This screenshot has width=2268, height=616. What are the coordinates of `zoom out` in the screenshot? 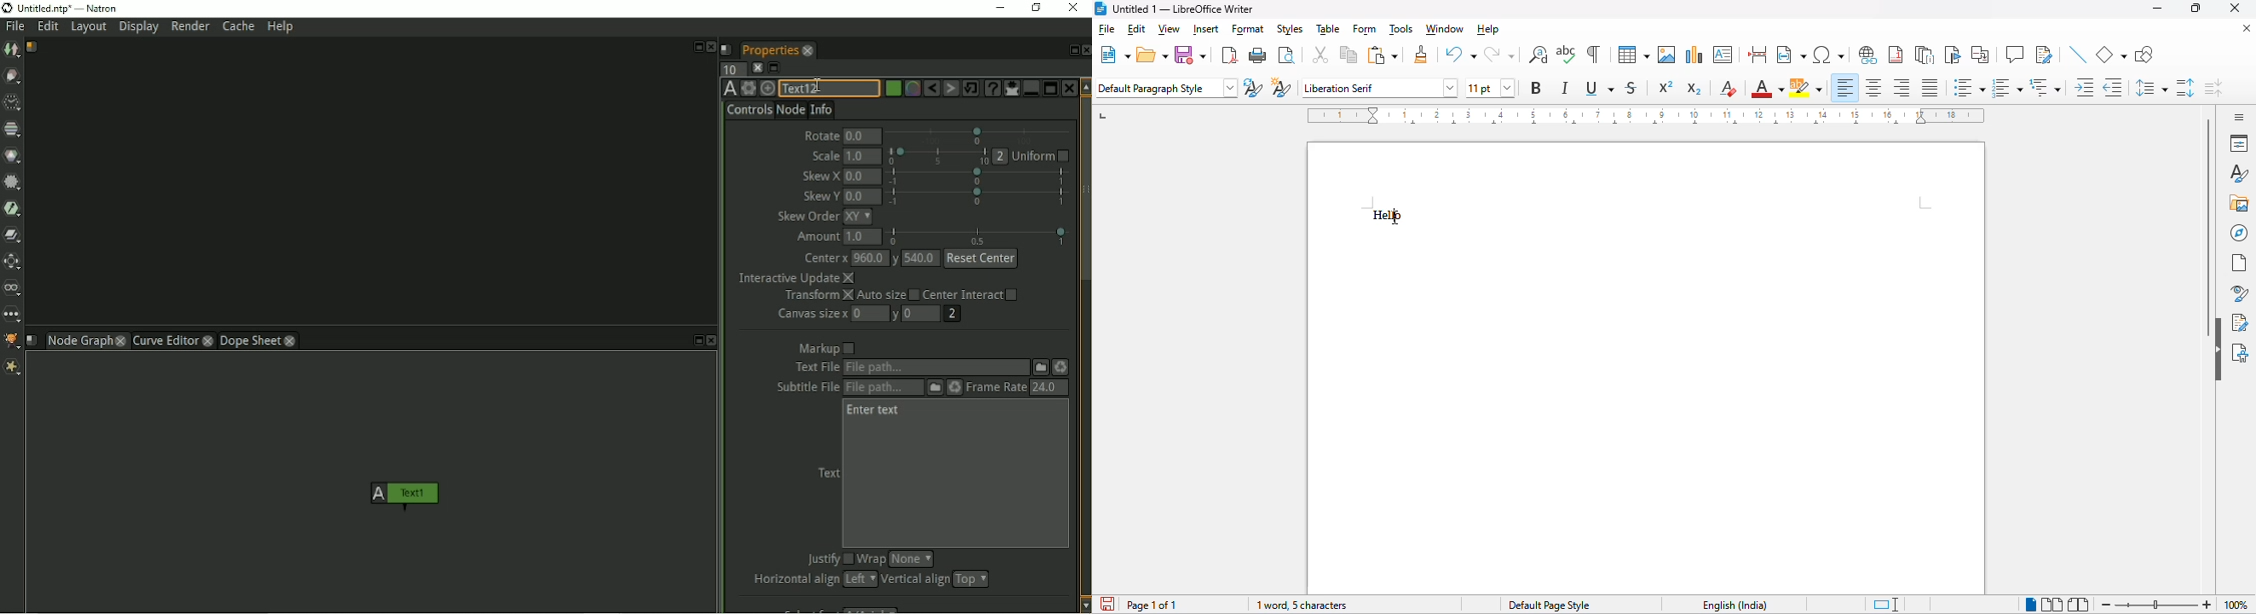 It's located at (2105, 605).